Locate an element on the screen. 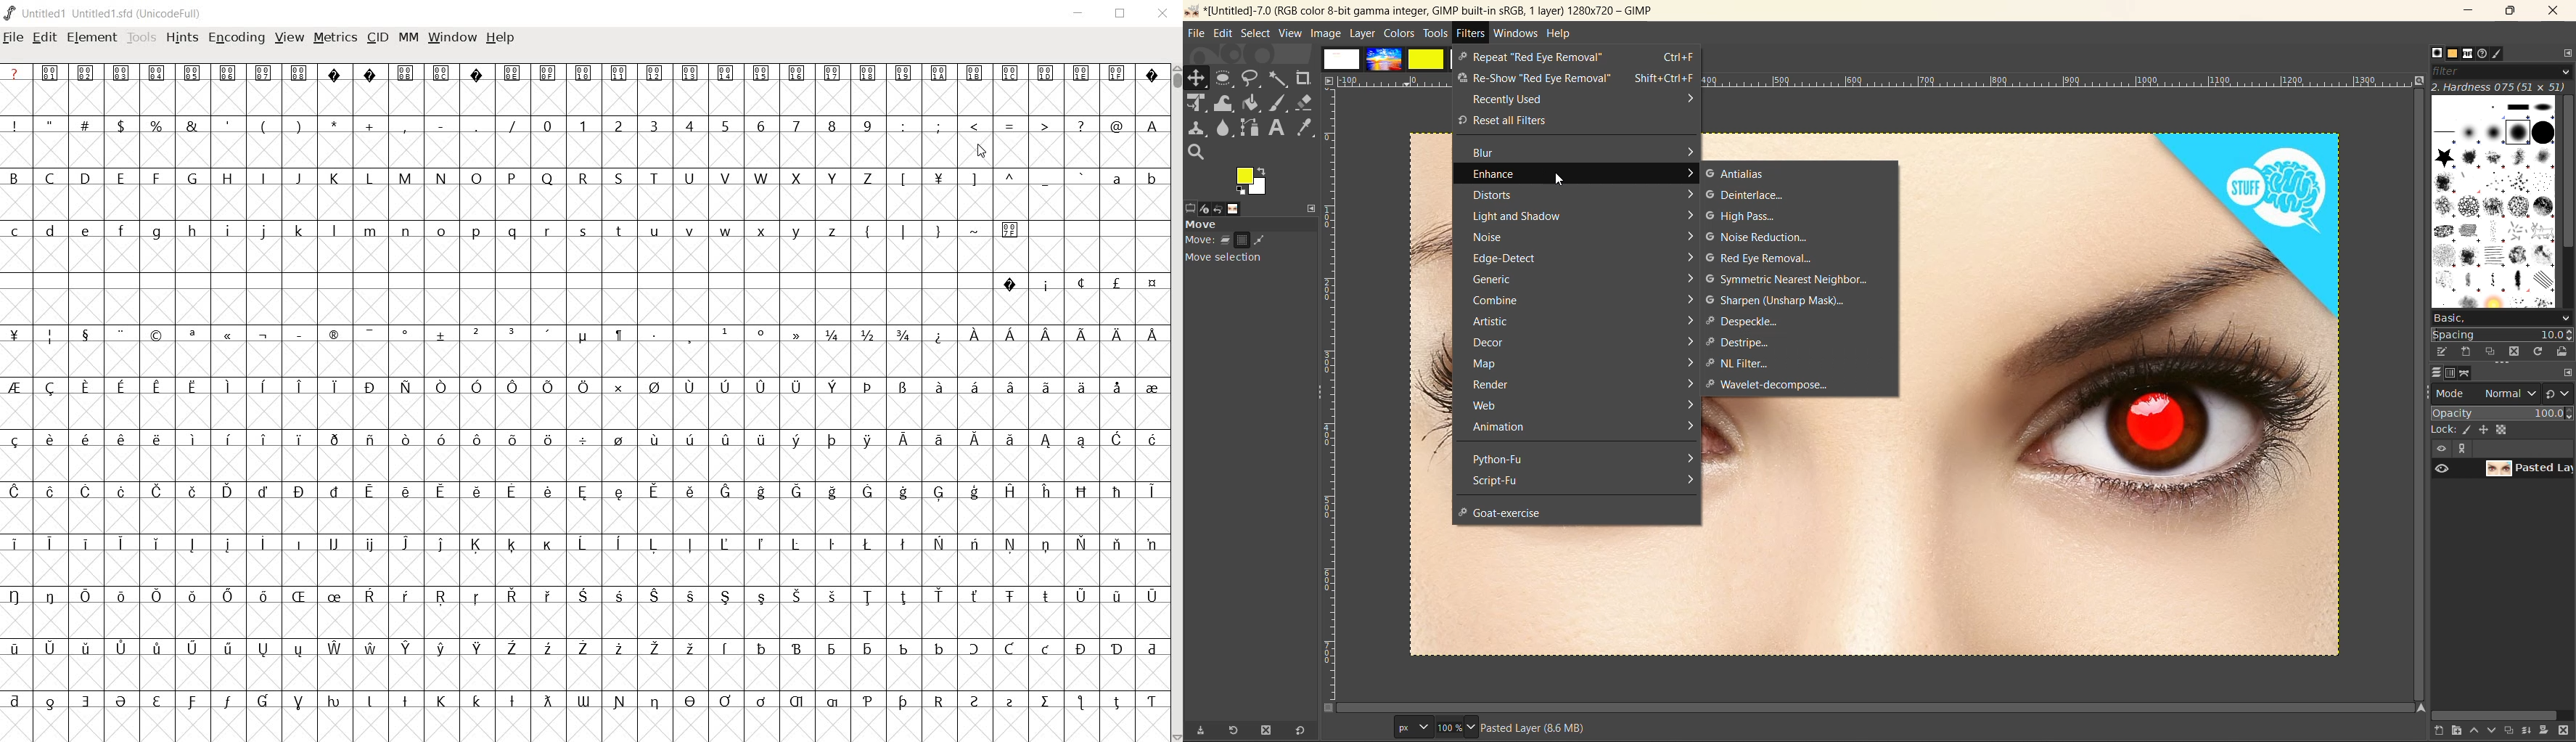 This screenshot has width=2576, height=756. file is located at coordinates (15, 40).